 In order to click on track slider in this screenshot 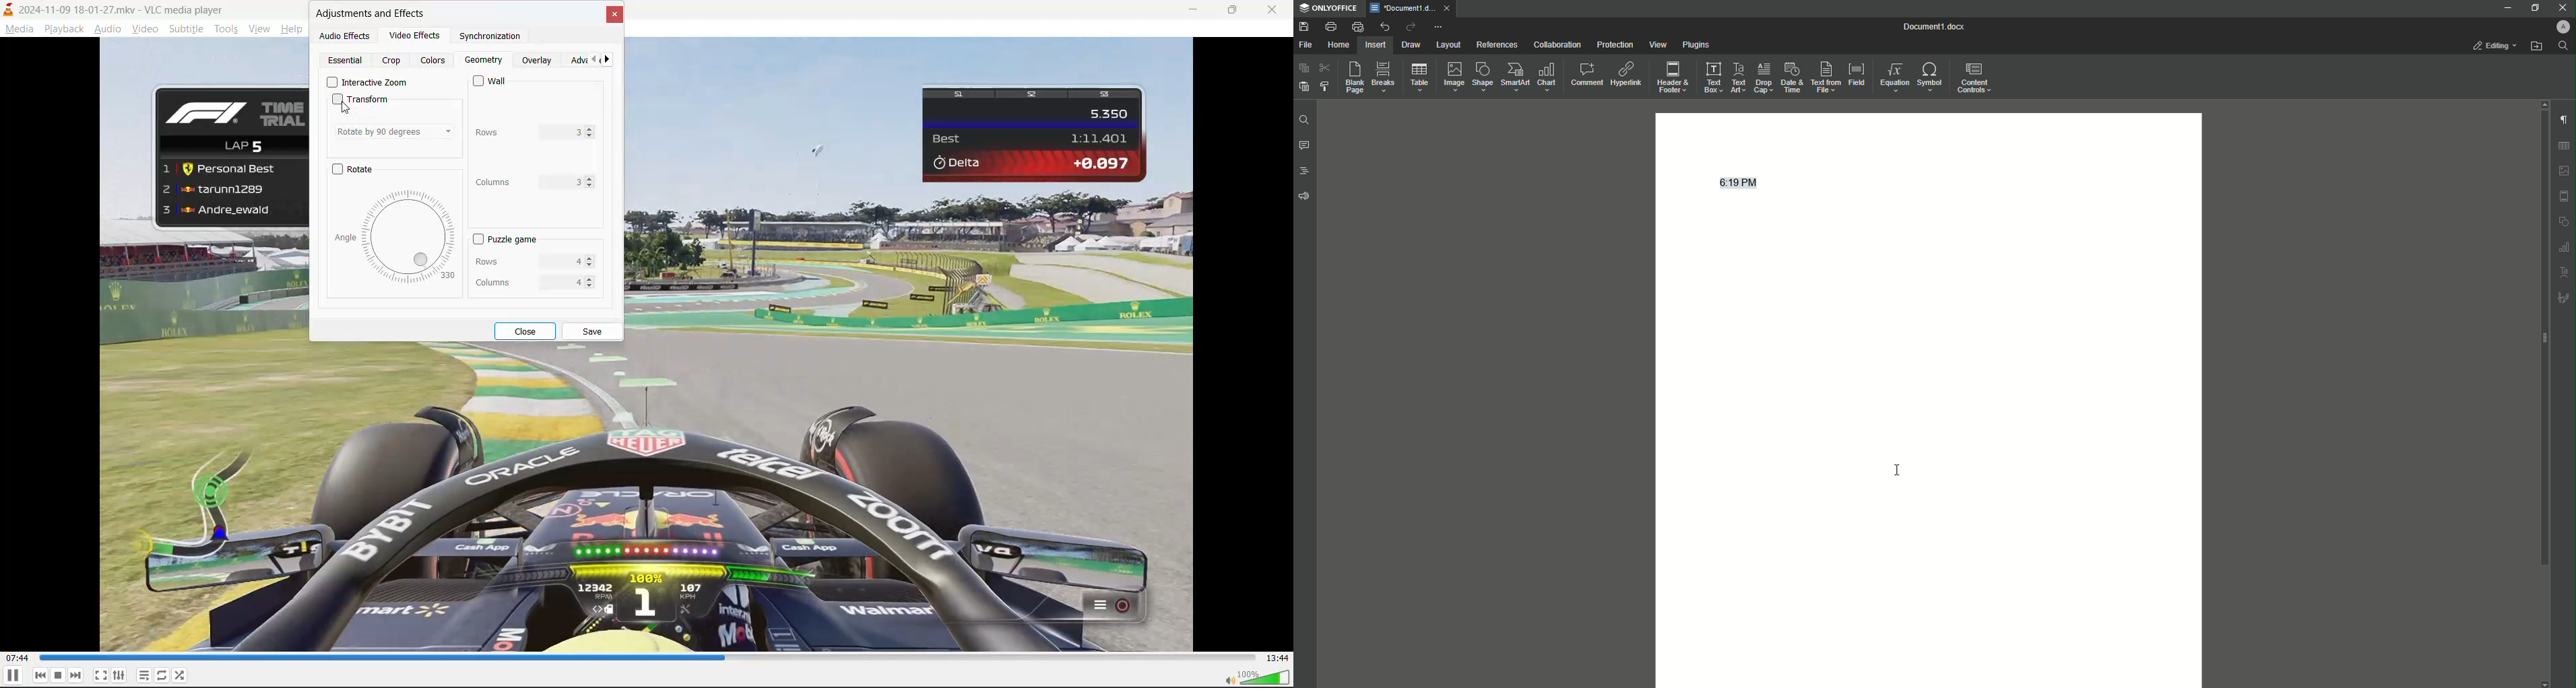, I will do `click(649, 658)`.